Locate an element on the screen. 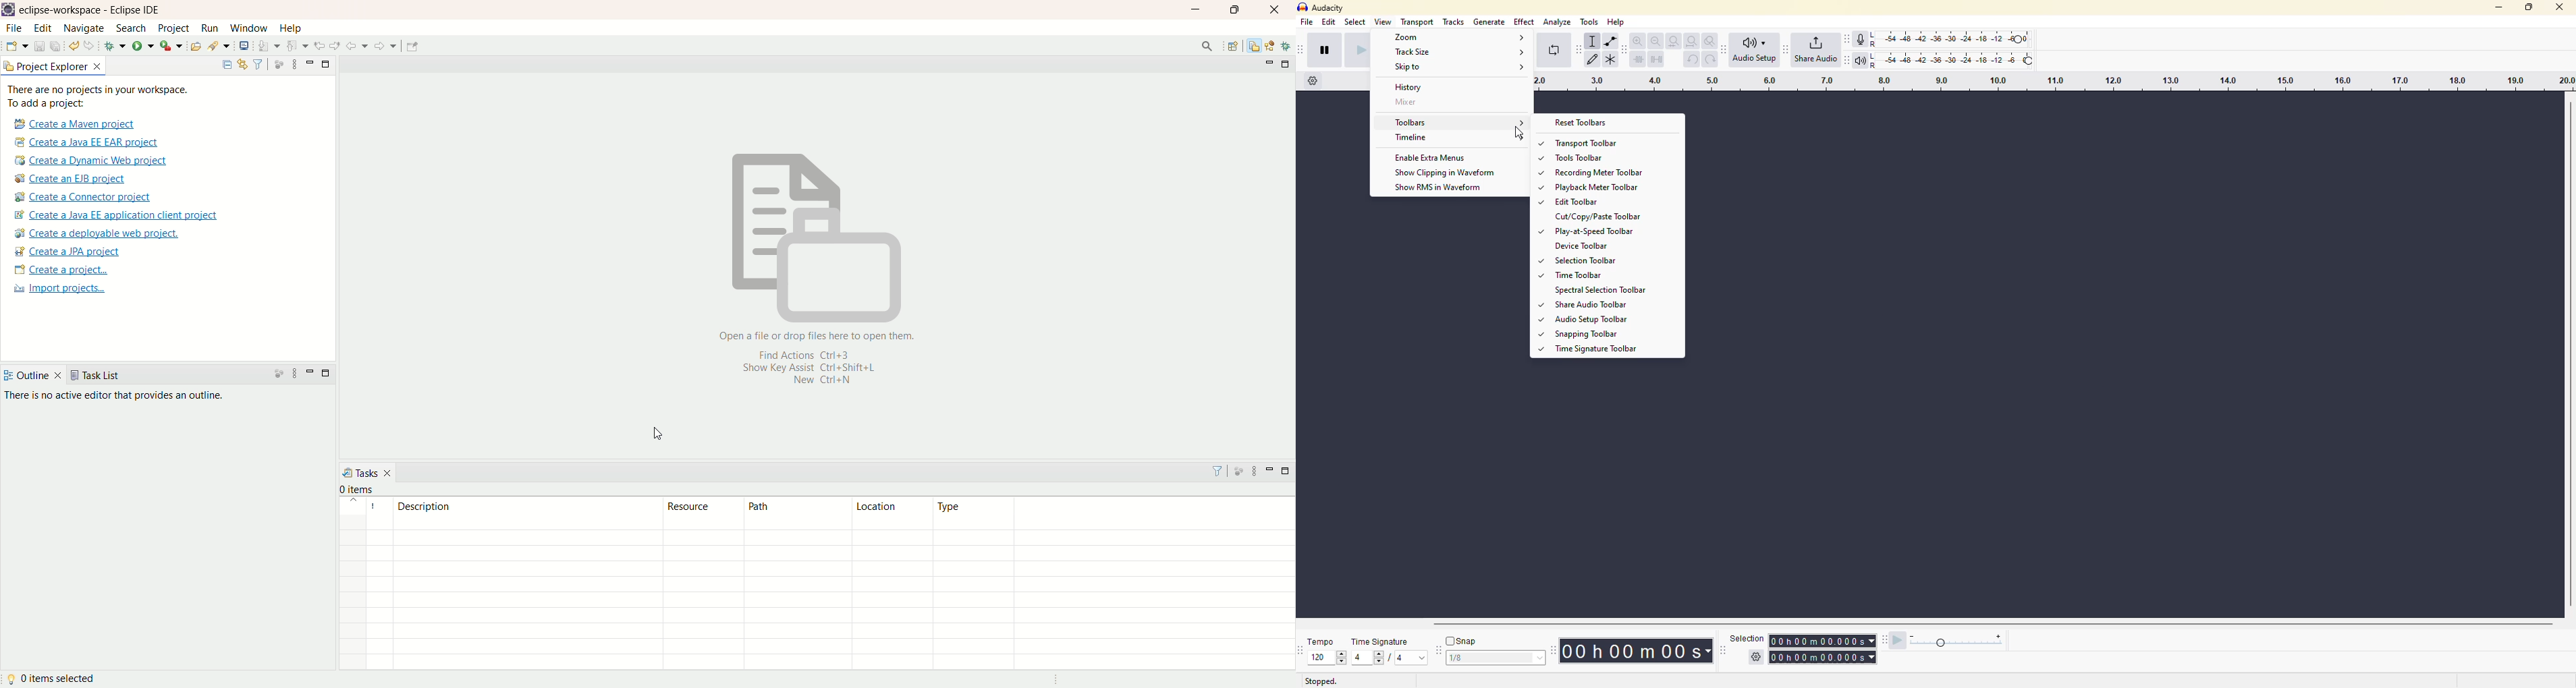  tracks is located at coordinates (1455, 23).